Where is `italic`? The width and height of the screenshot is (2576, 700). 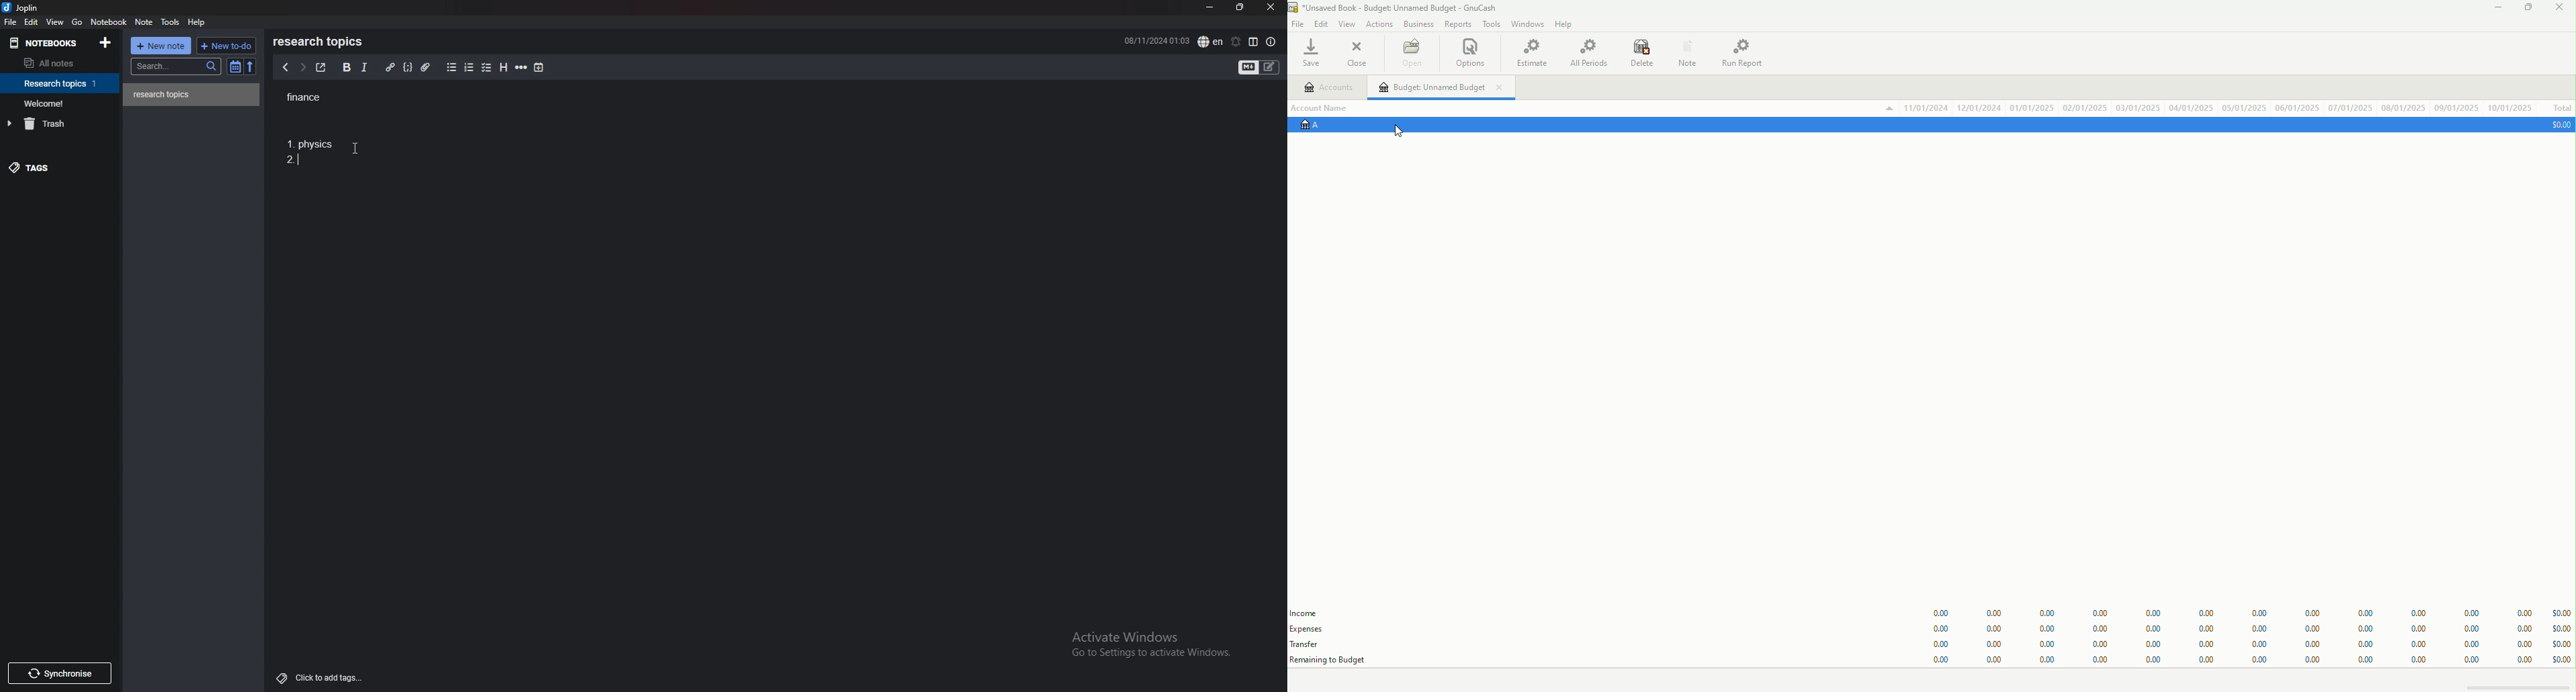
italic is located at coordinates (364, 67).